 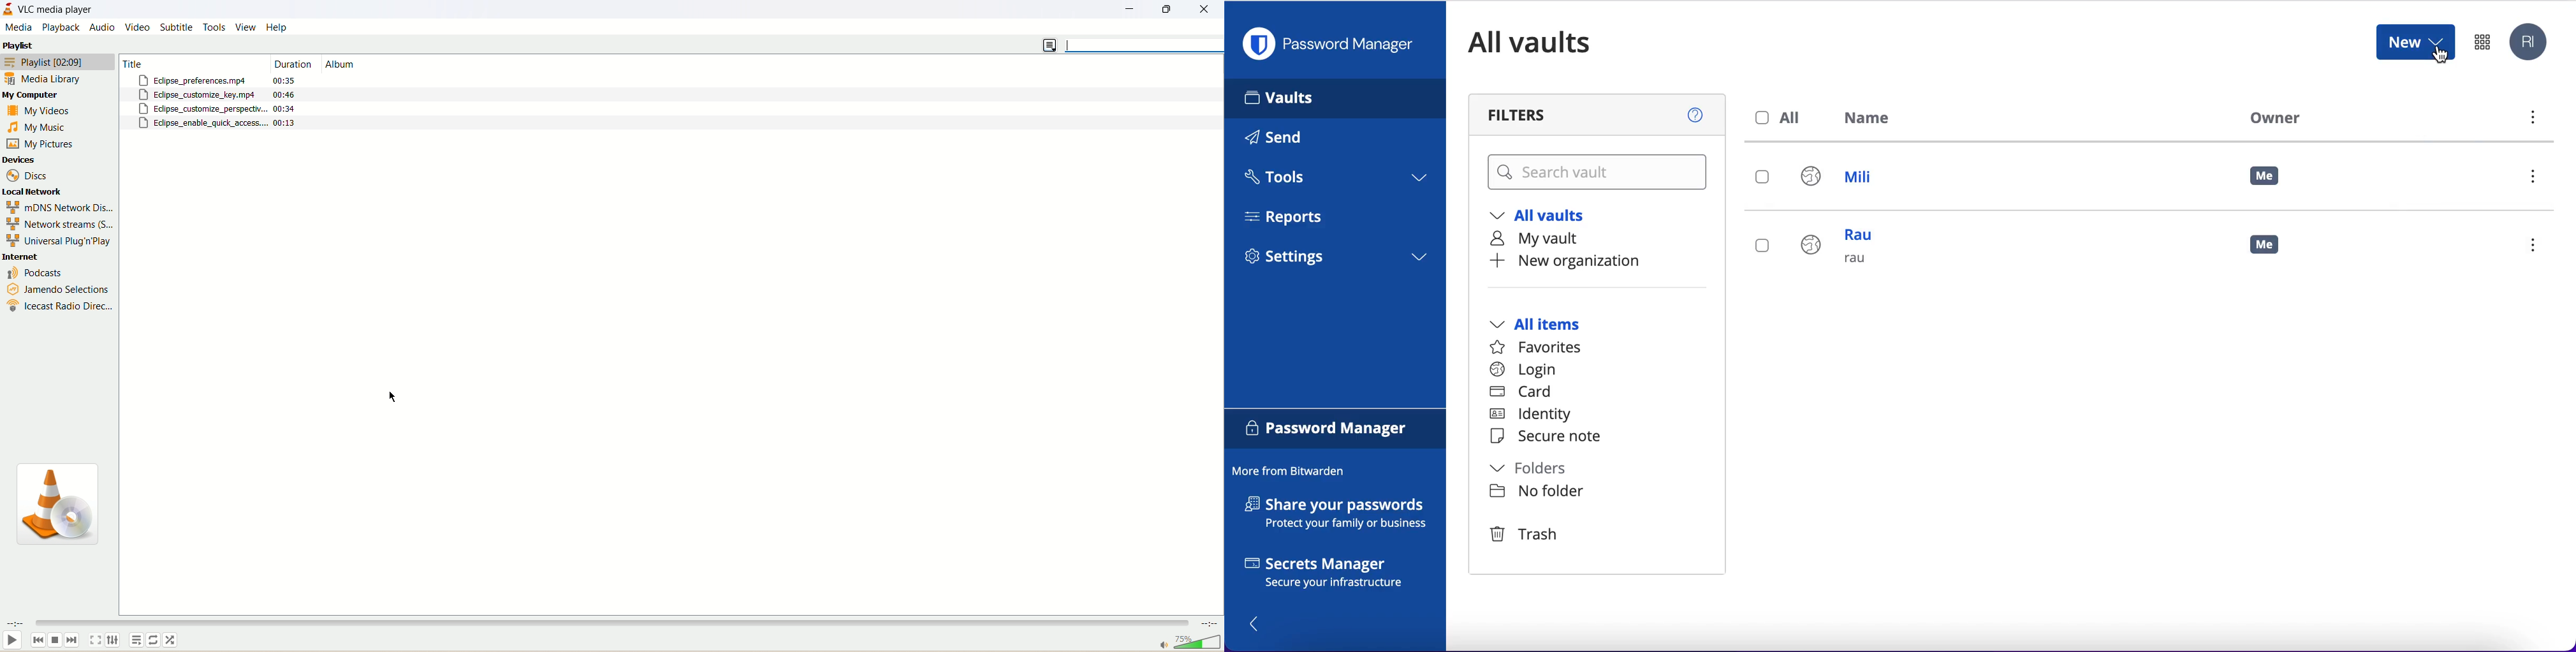 I want to click on owner, so click(x=2272, y=117).